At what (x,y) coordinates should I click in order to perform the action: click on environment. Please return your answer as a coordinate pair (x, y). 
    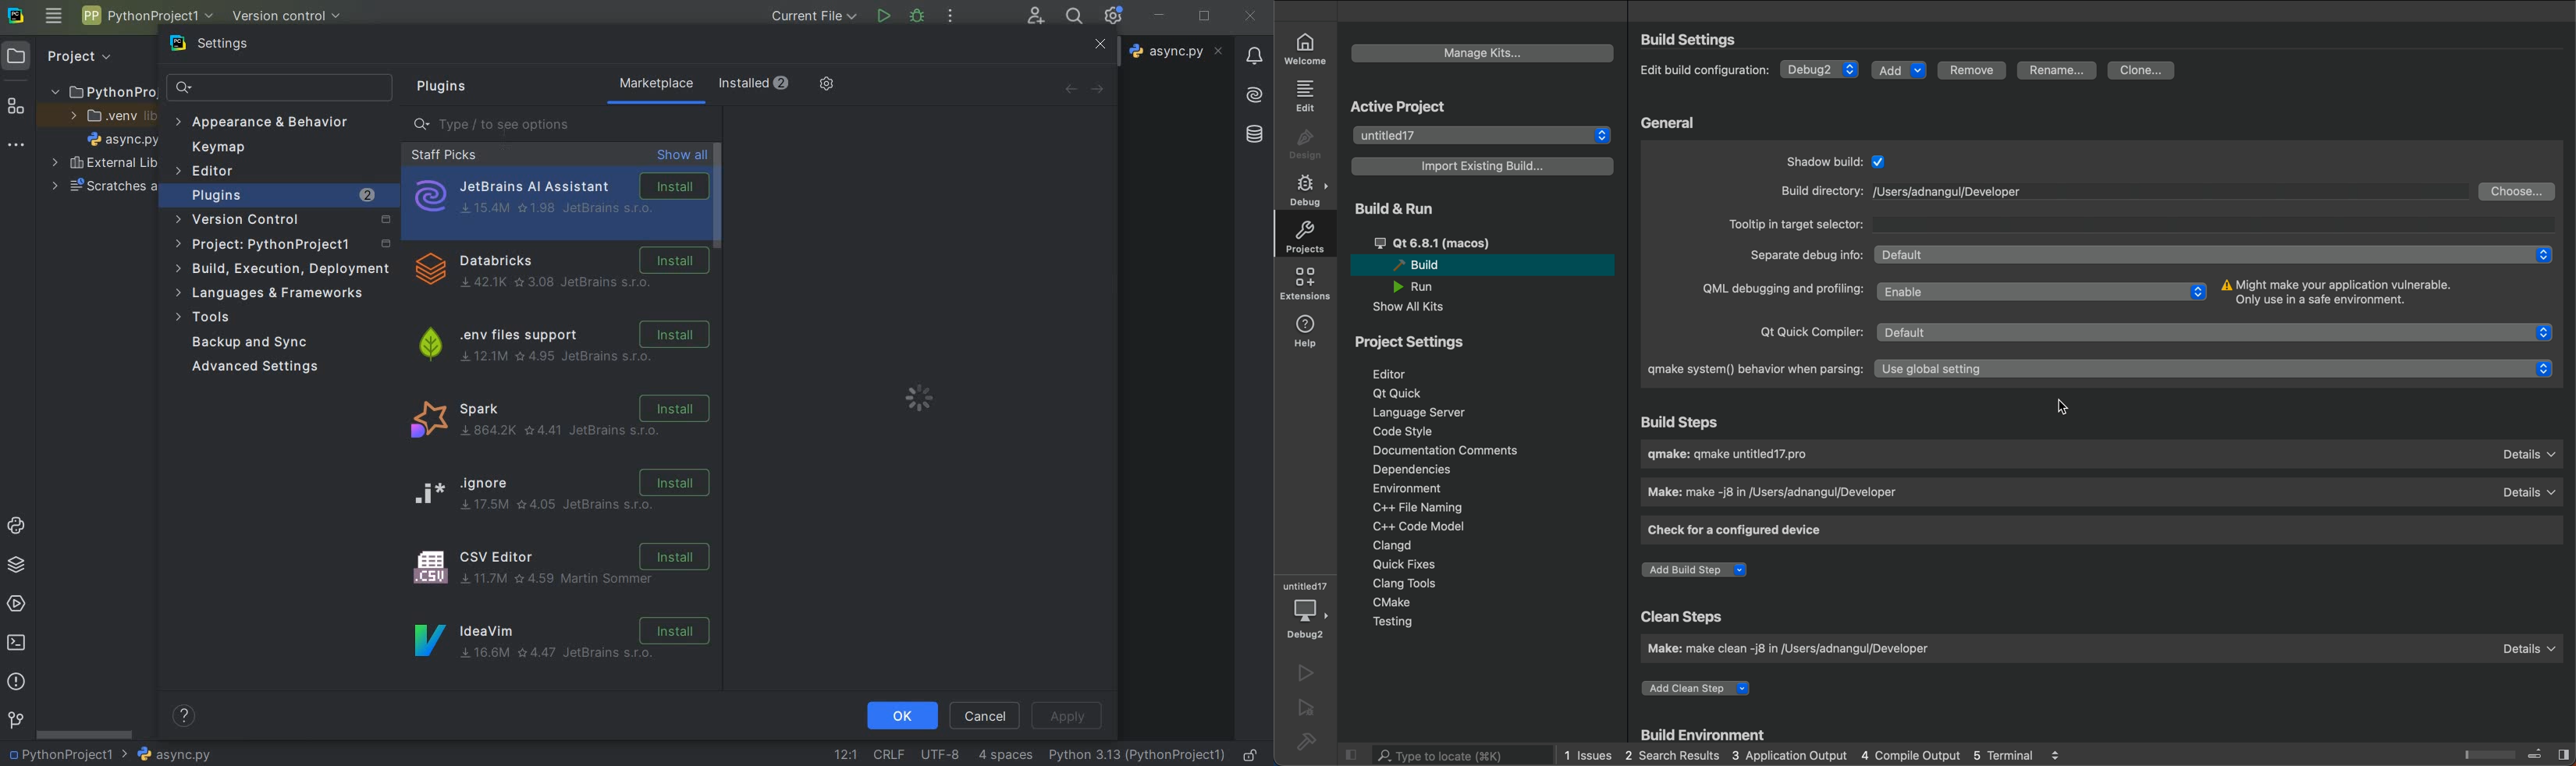
    Looking at the image, I should click on (1422, 487).